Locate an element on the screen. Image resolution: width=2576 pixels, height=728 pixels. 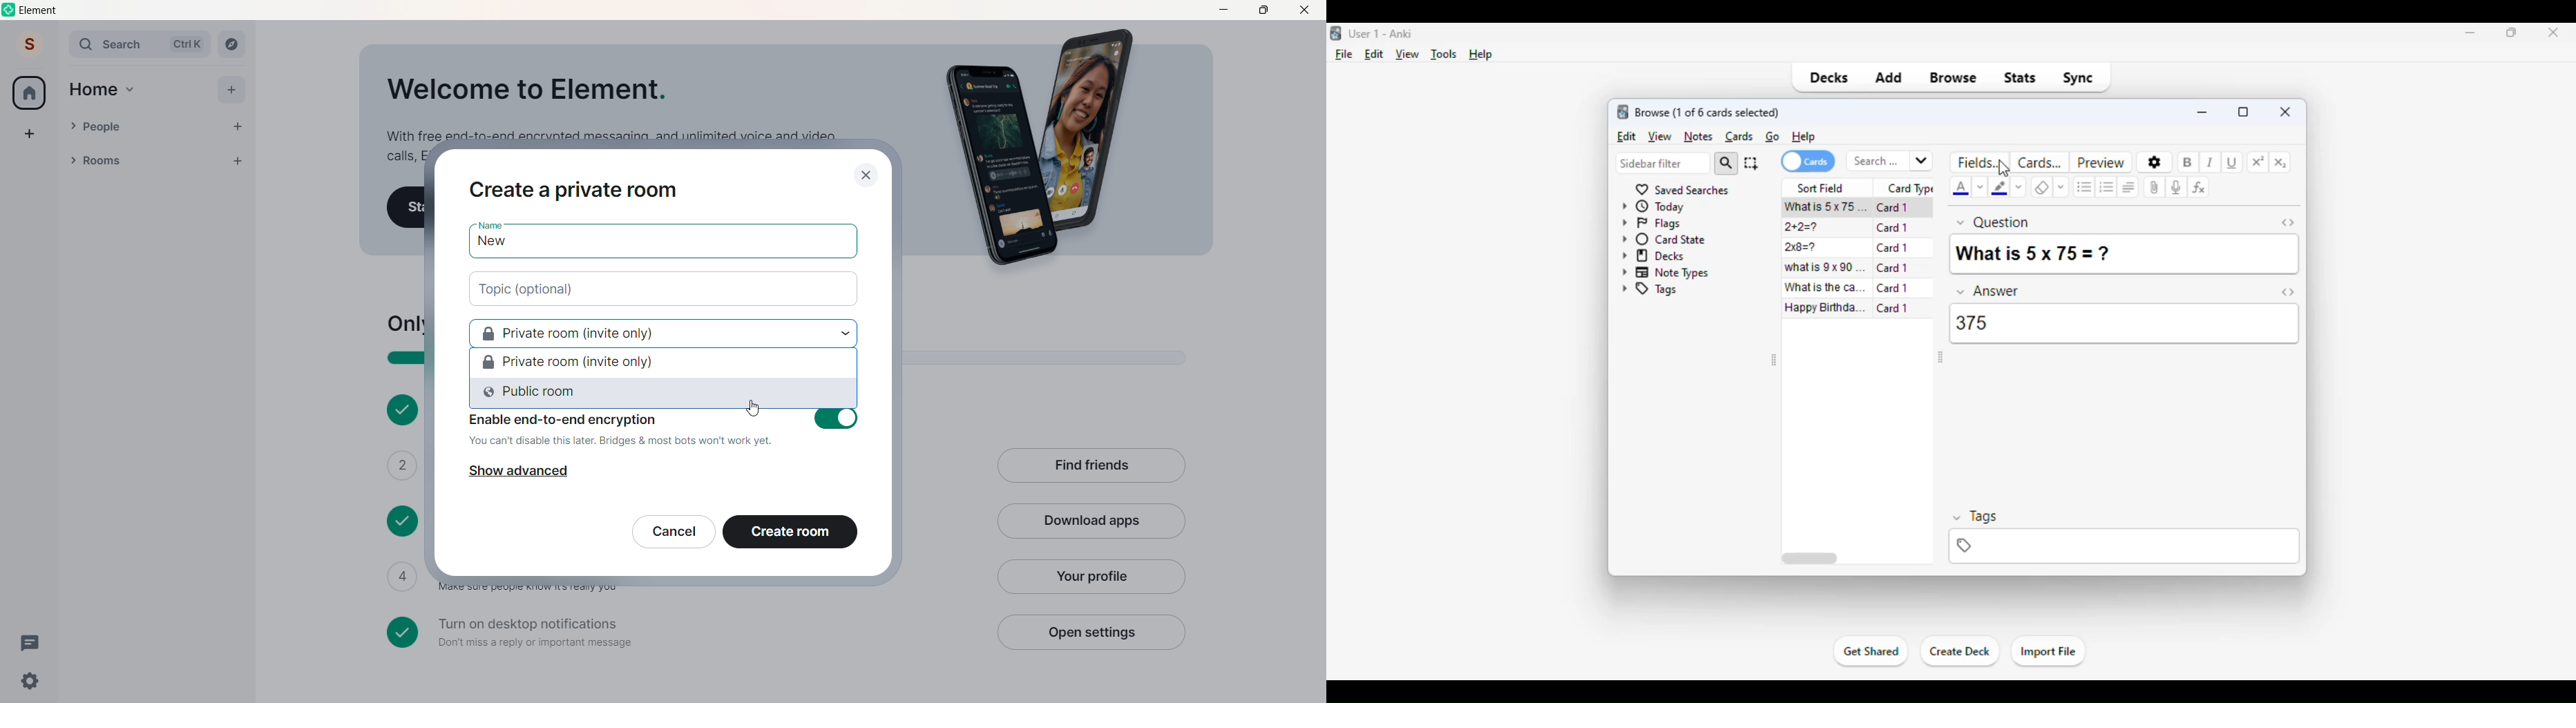
select is located at coordinates (1752, 163).